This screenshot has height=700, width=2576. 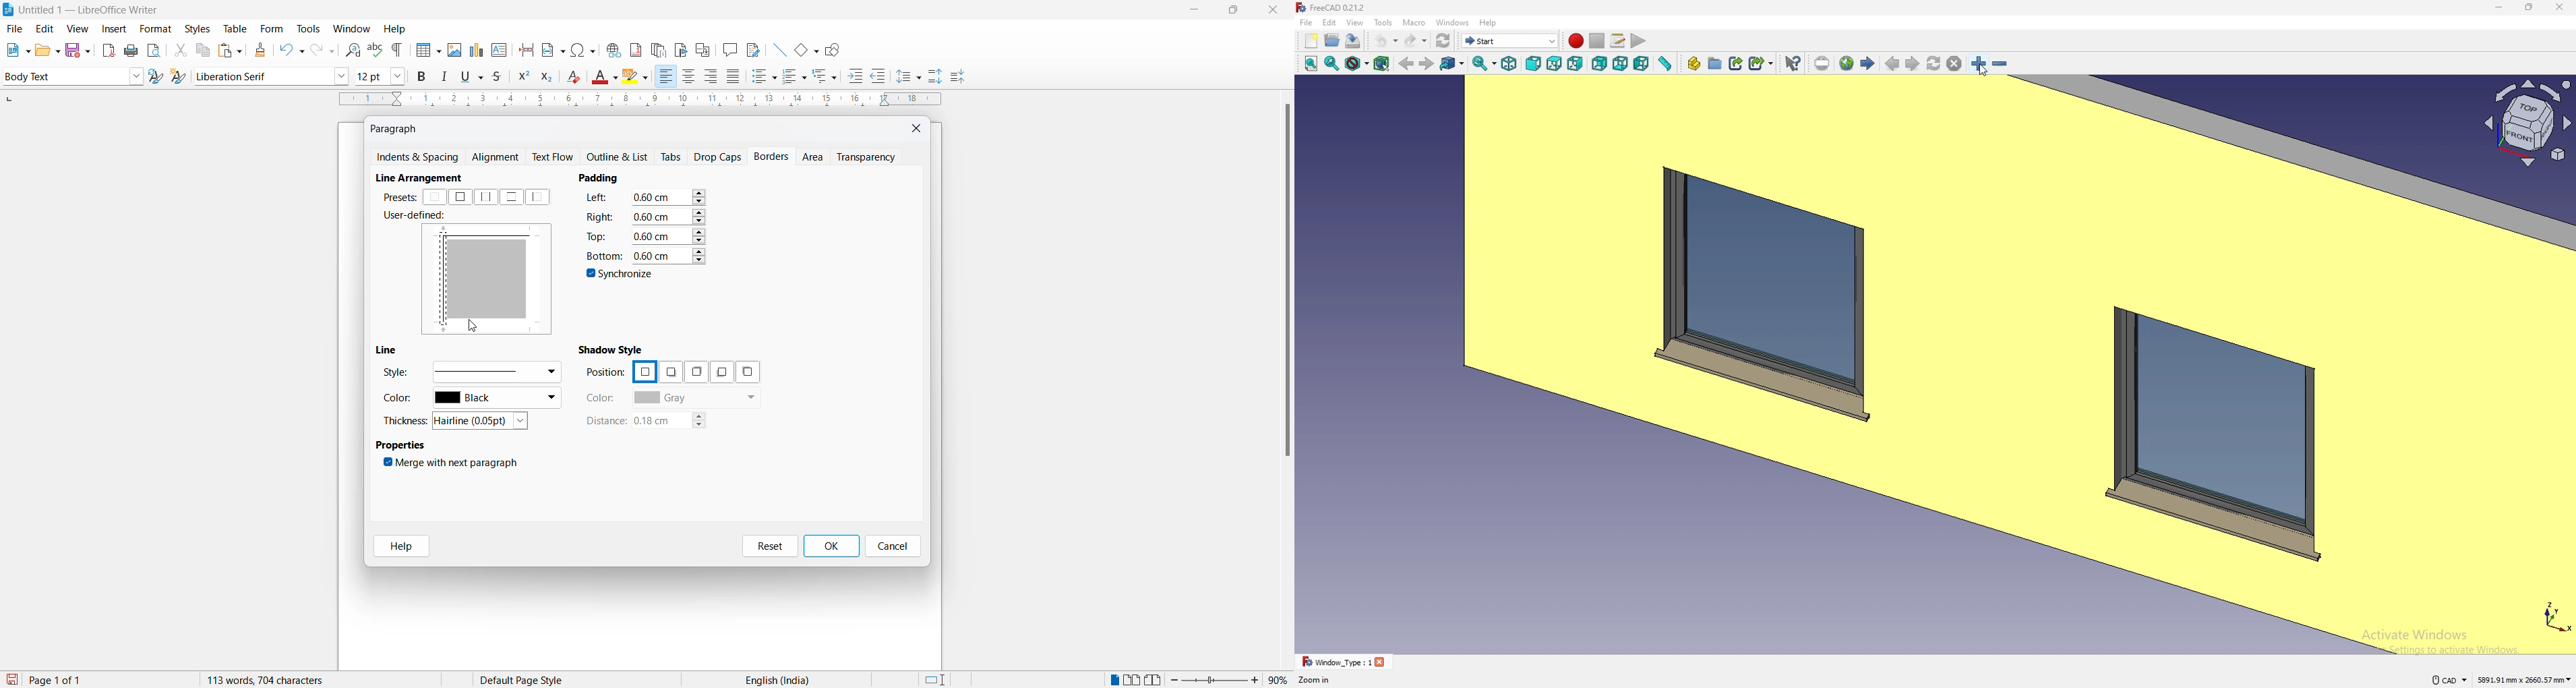 What do you see at coordinates (670, 373) in the screenshot?
I see `position options` at bounding box center [670, 373].